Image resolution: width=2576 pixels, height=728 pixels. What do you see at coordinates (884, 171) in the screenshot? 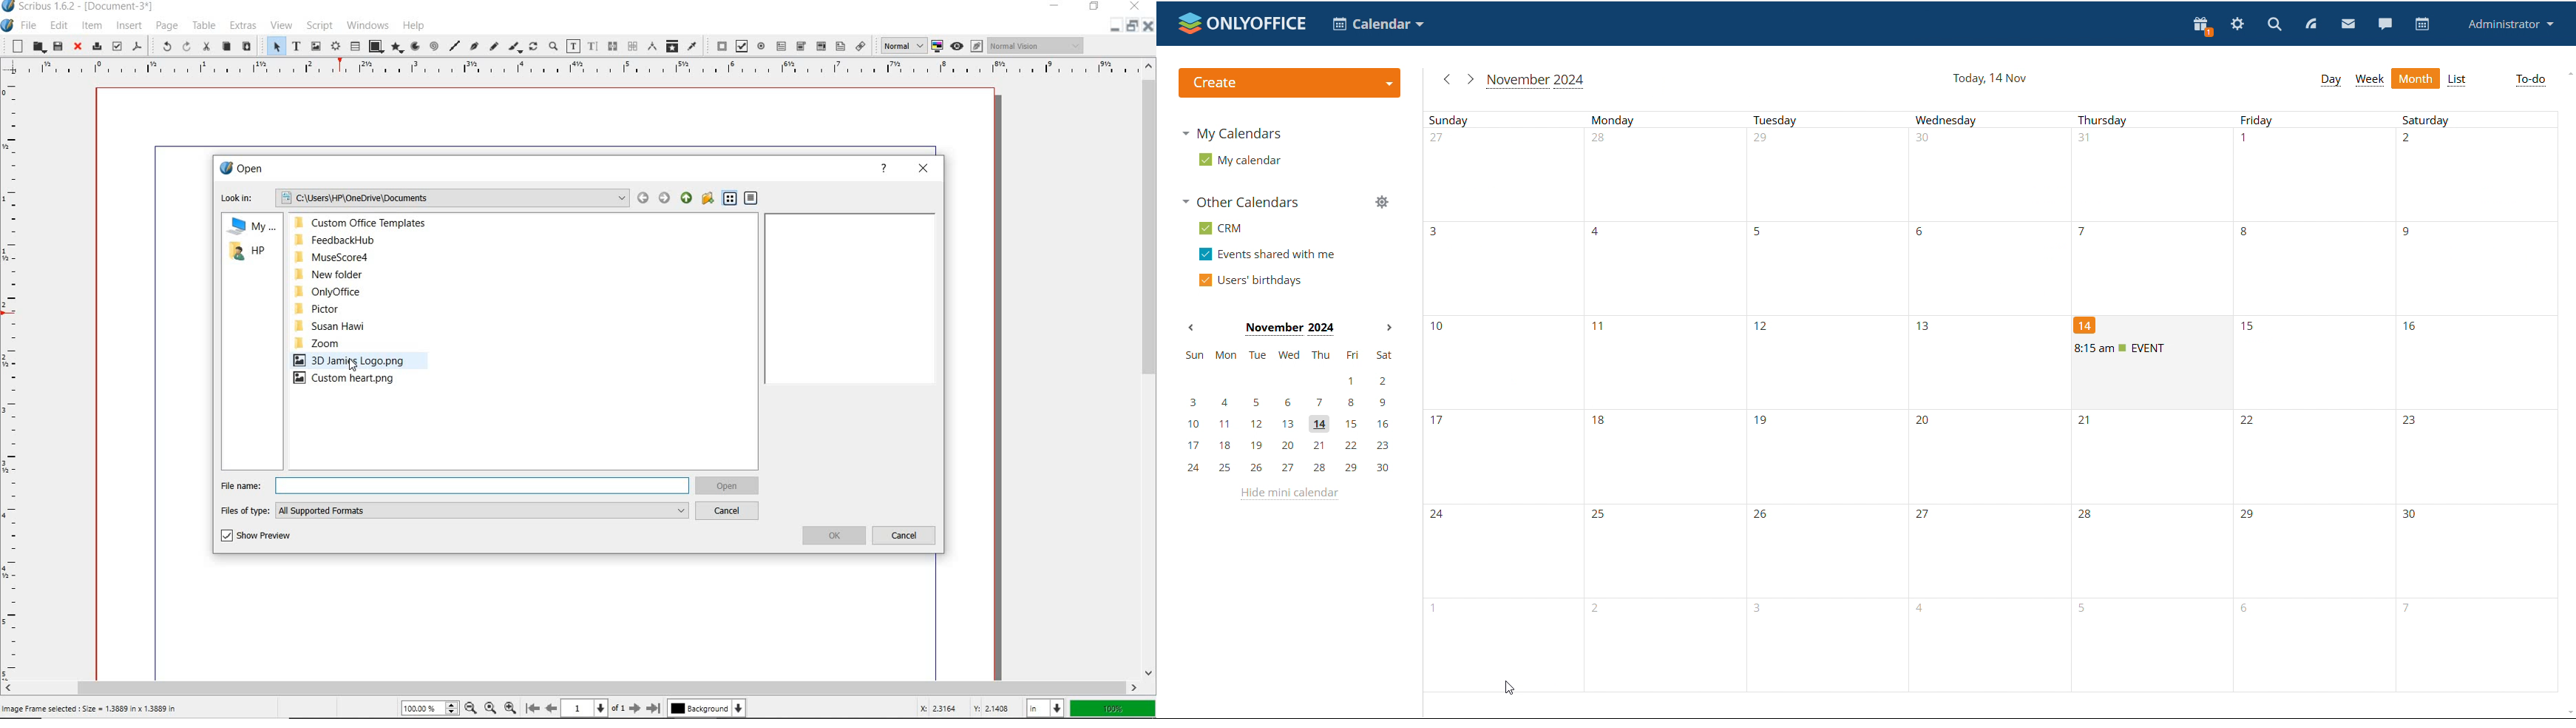
I see `HELP` at bounding box center [884, 171].